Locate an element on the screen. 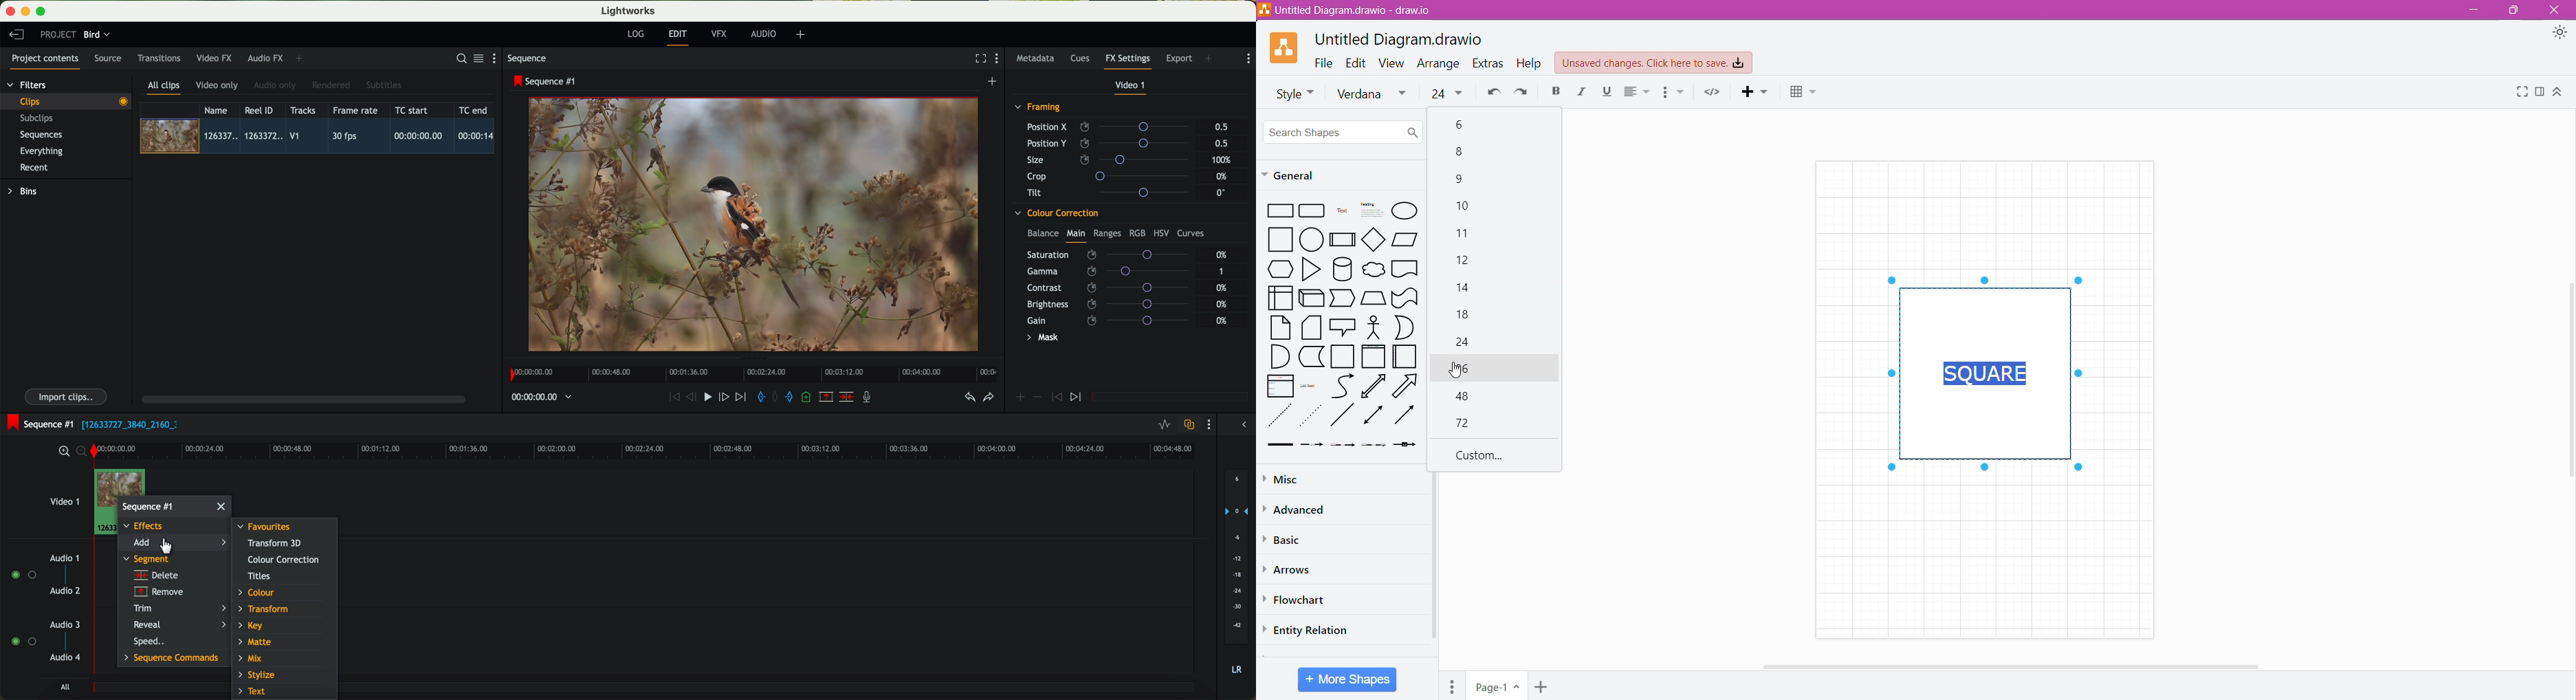 The height and width of the screenshot is (700, 2576). sequence #1 is located at coordinates (148, 506).